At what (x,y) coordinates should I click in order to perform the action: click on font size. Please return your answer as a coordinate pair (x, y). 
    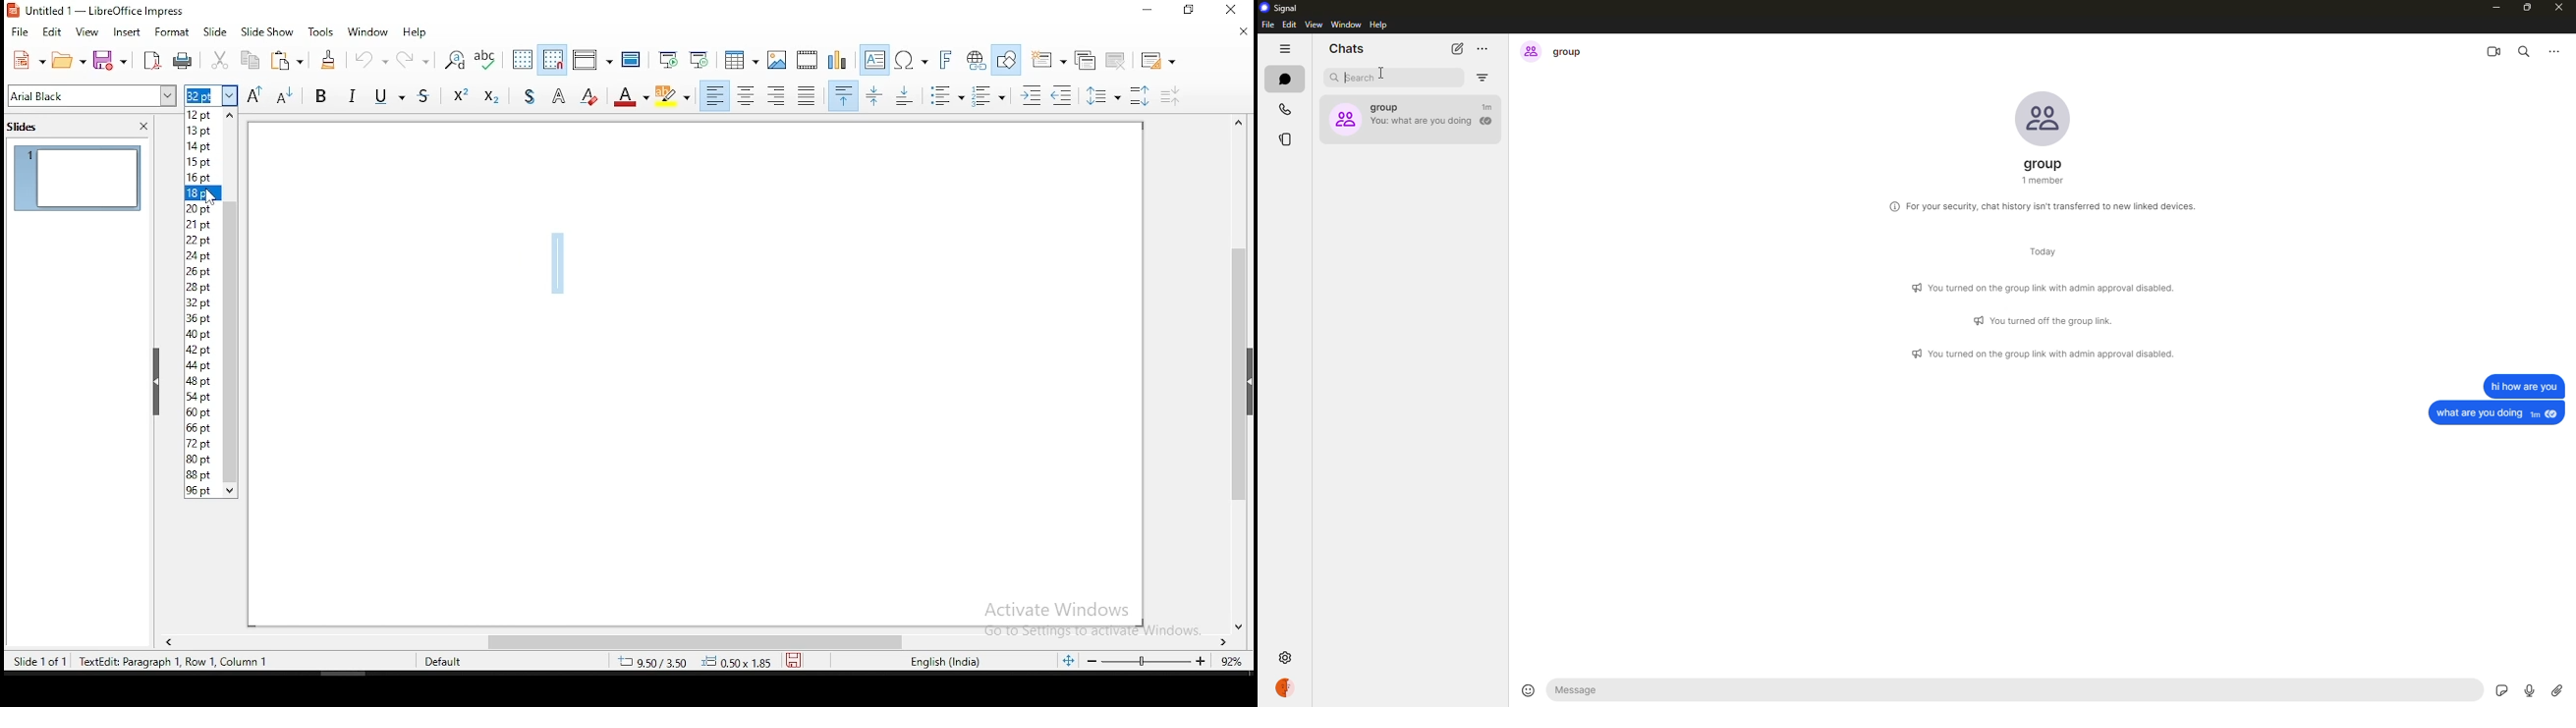
    Looking at the image, I should click on (210, 95).